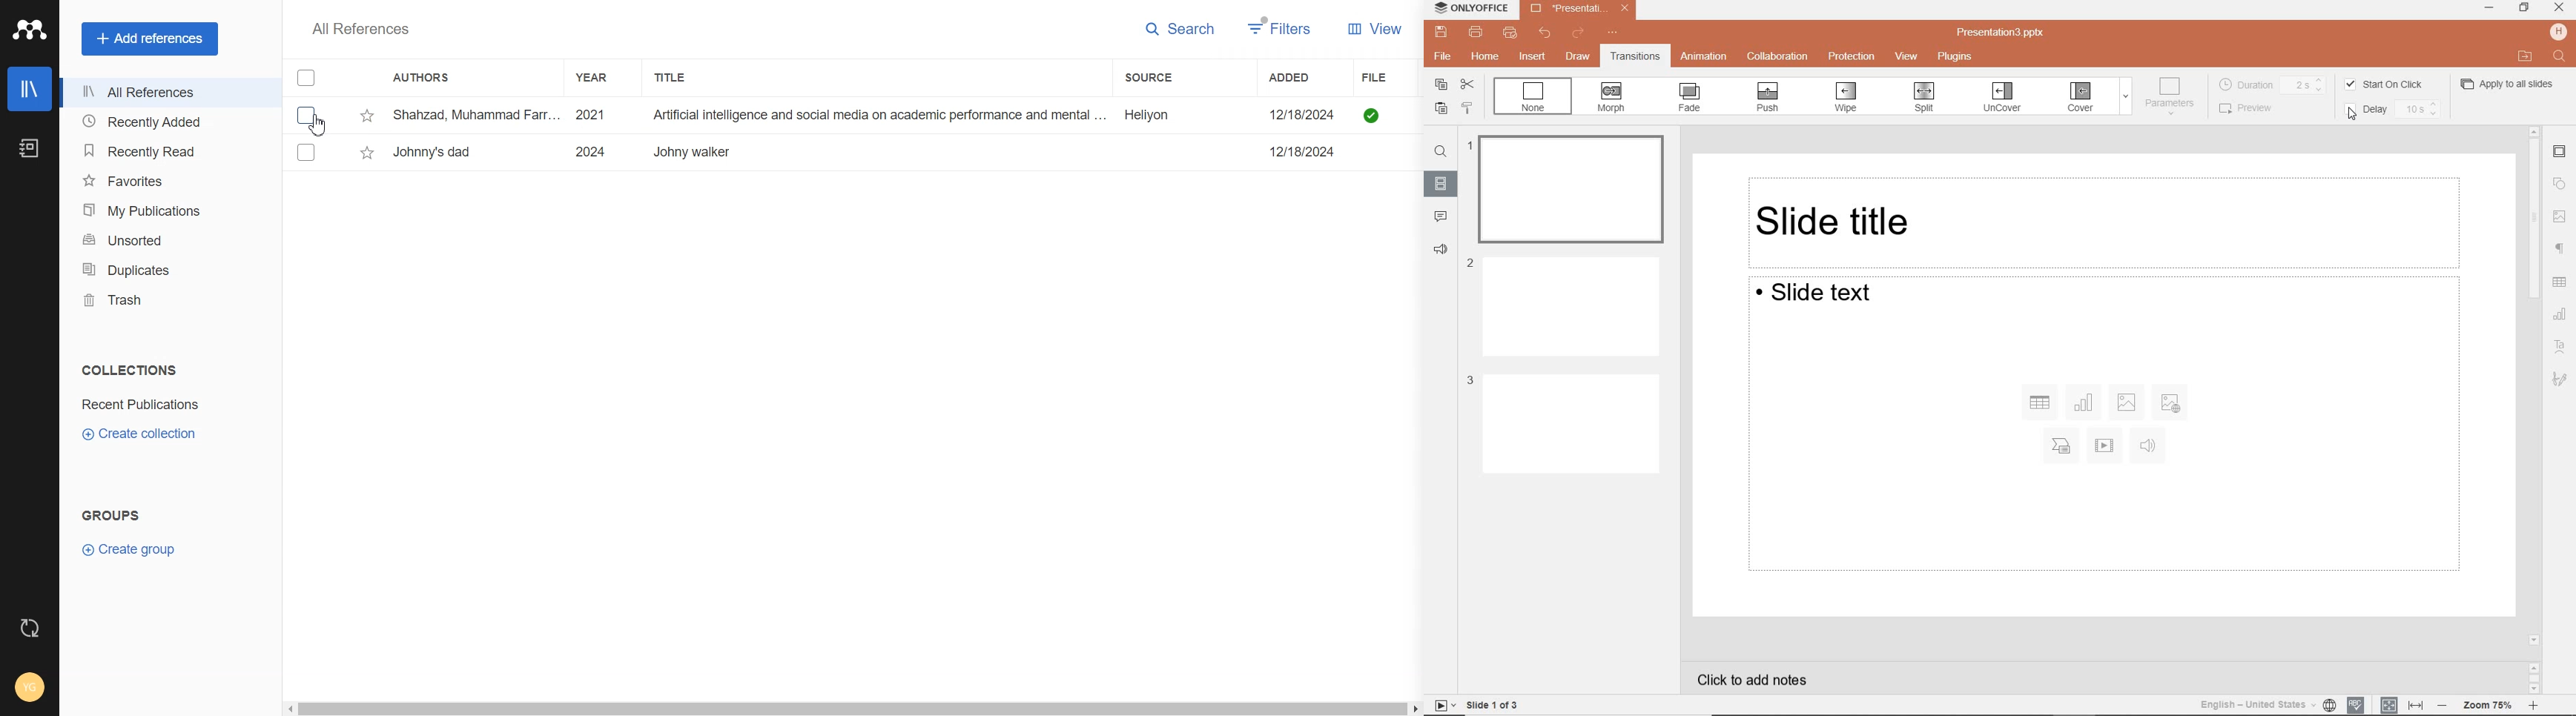 Image resolution: width=2576 pixels, height=728 pixels. What do you see at coordinates (1778, 56) in the screenshot?
I see `collaboration` at bounding box center [1778, 56].